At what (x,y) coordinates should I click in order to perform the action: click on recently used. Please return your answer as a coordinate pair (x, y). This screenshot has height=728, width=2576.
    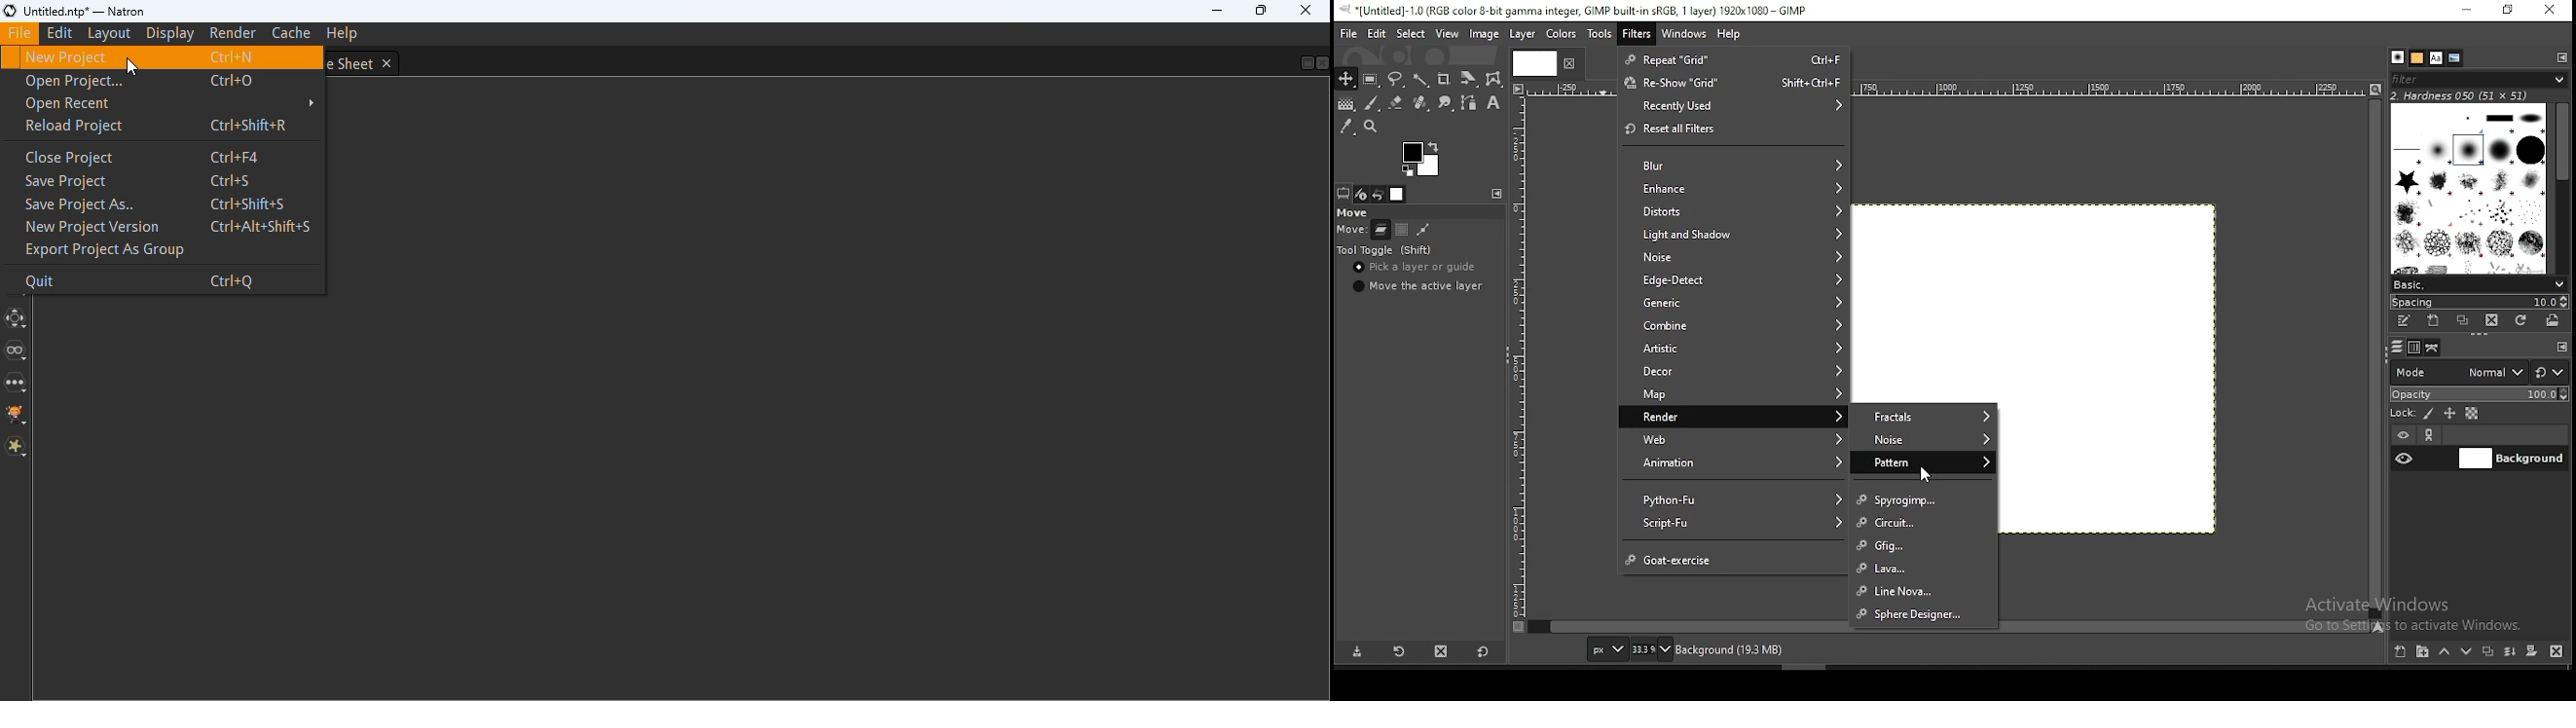
    Looking at the image, I should click on (1735, 106).